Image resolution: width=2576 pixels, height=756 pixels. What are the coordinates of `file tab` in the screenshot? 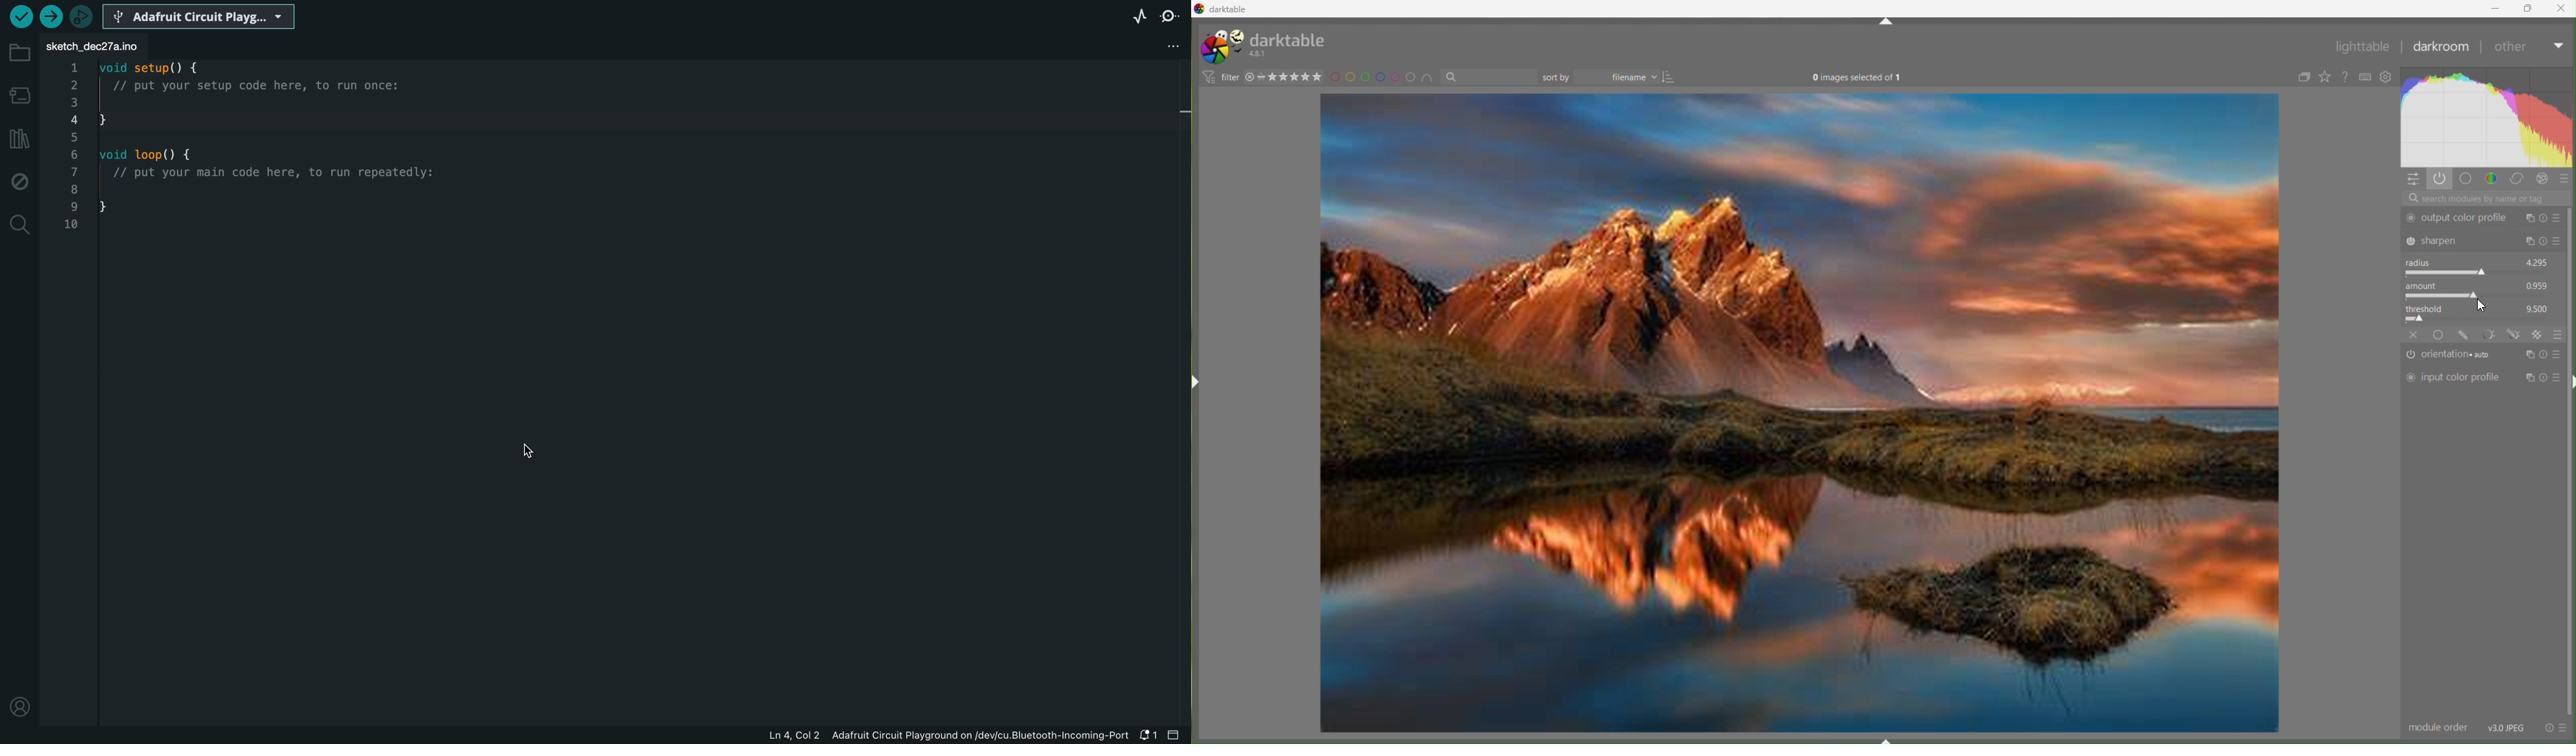 It's located at (98, 48).